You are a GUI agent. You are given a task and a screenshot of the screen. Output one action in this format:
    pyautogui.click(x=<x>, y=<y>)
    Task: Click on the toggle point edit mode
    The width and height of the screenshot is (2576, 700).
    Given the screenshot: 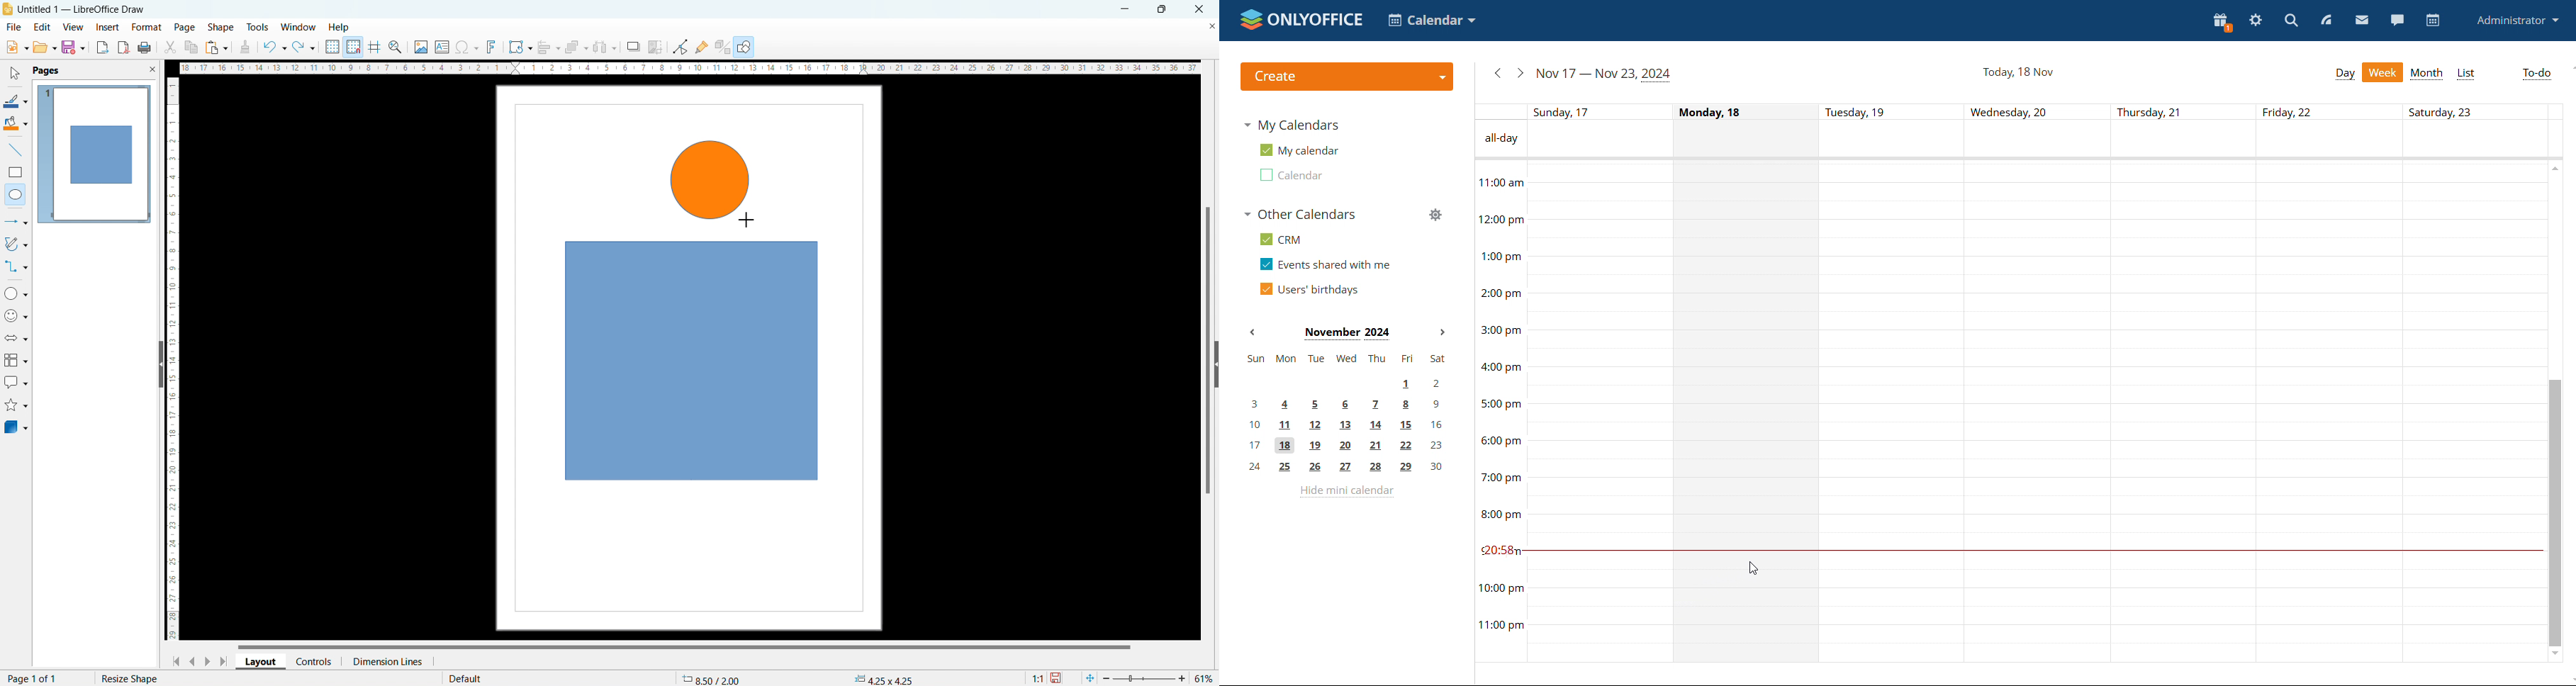 What is the action you would take?
    pyautogui.click(x=682, y=46)
    